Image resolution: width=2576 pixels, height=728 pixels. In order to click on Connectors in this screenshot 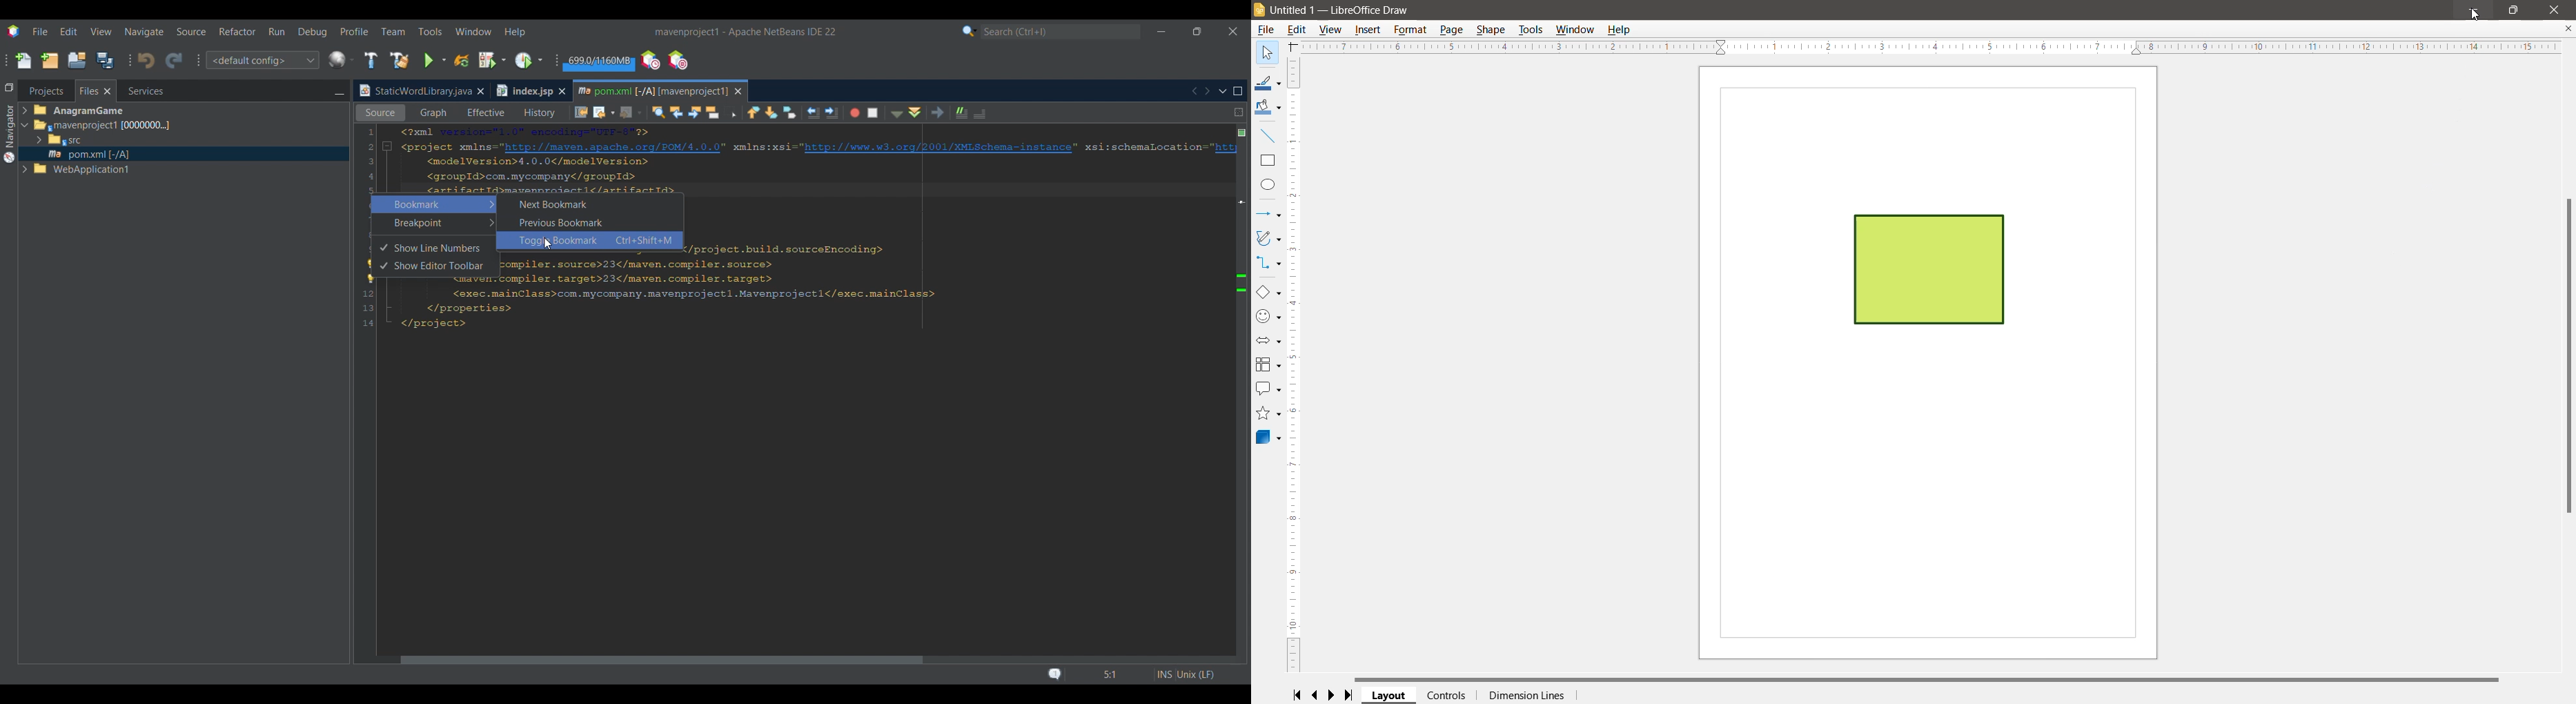, I will do `click(1267, 264)`.